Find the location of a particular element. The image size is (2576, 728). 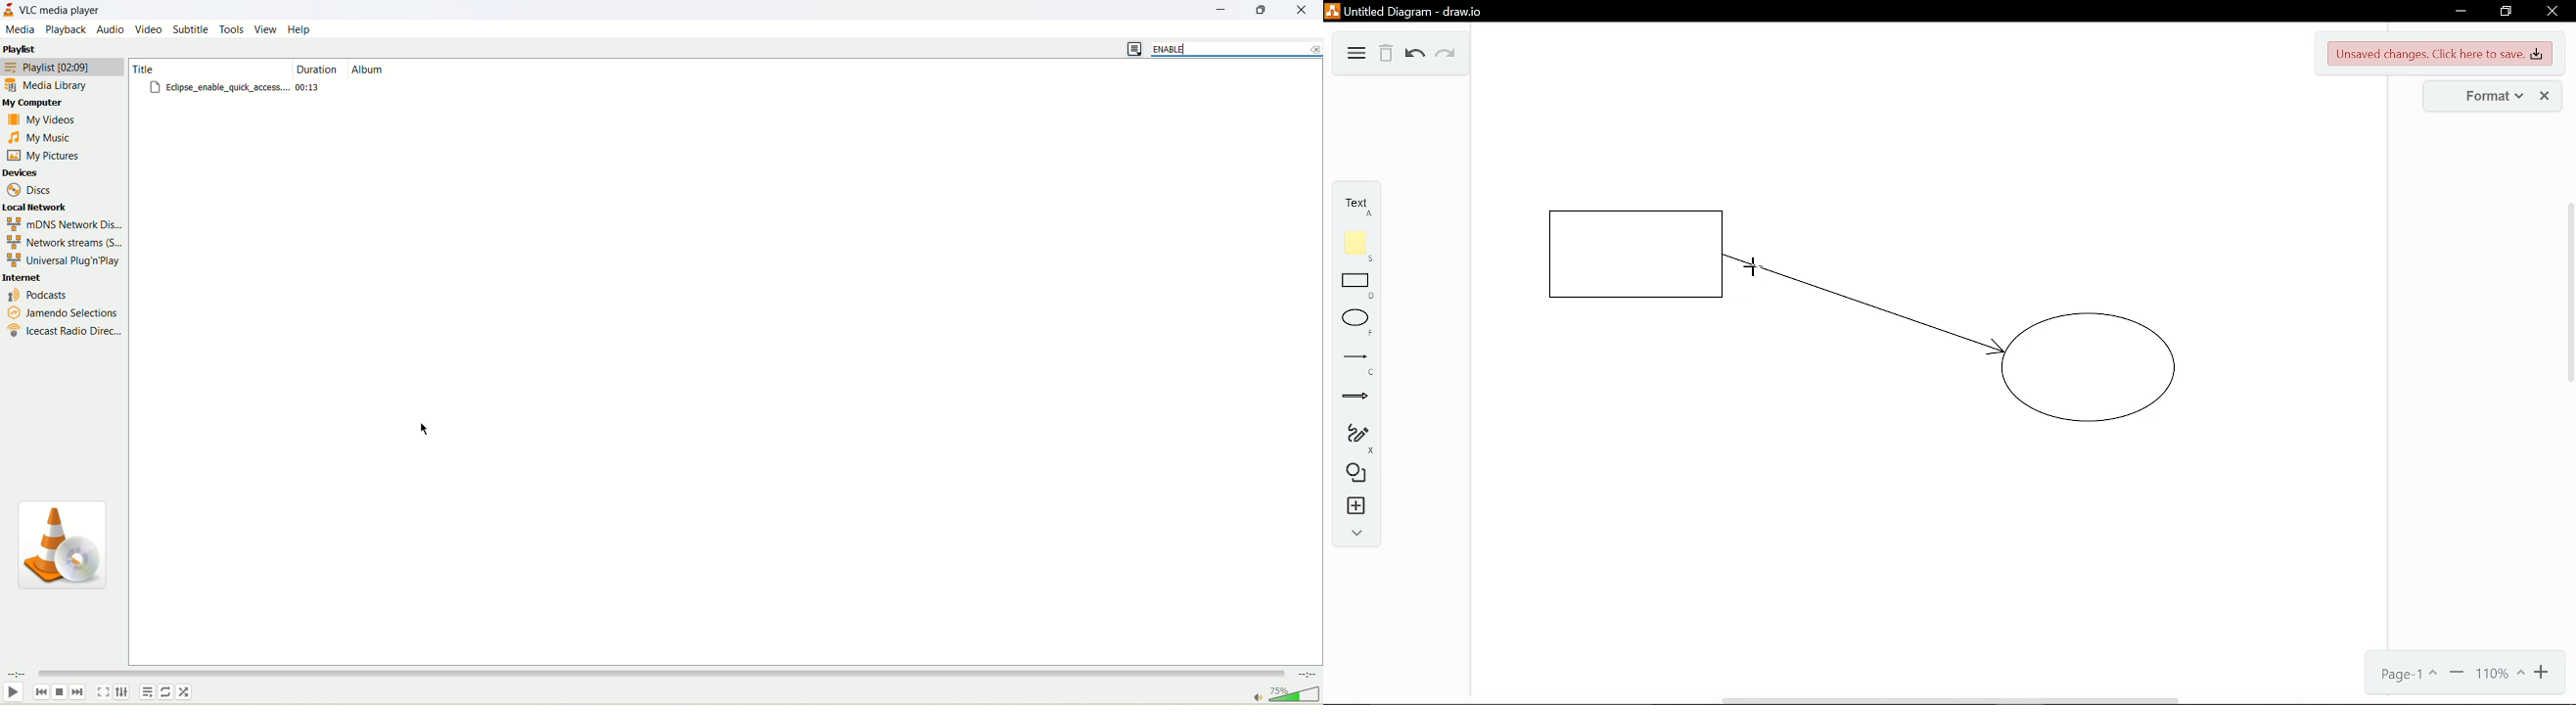

stop is located at coordinates (59, 694).